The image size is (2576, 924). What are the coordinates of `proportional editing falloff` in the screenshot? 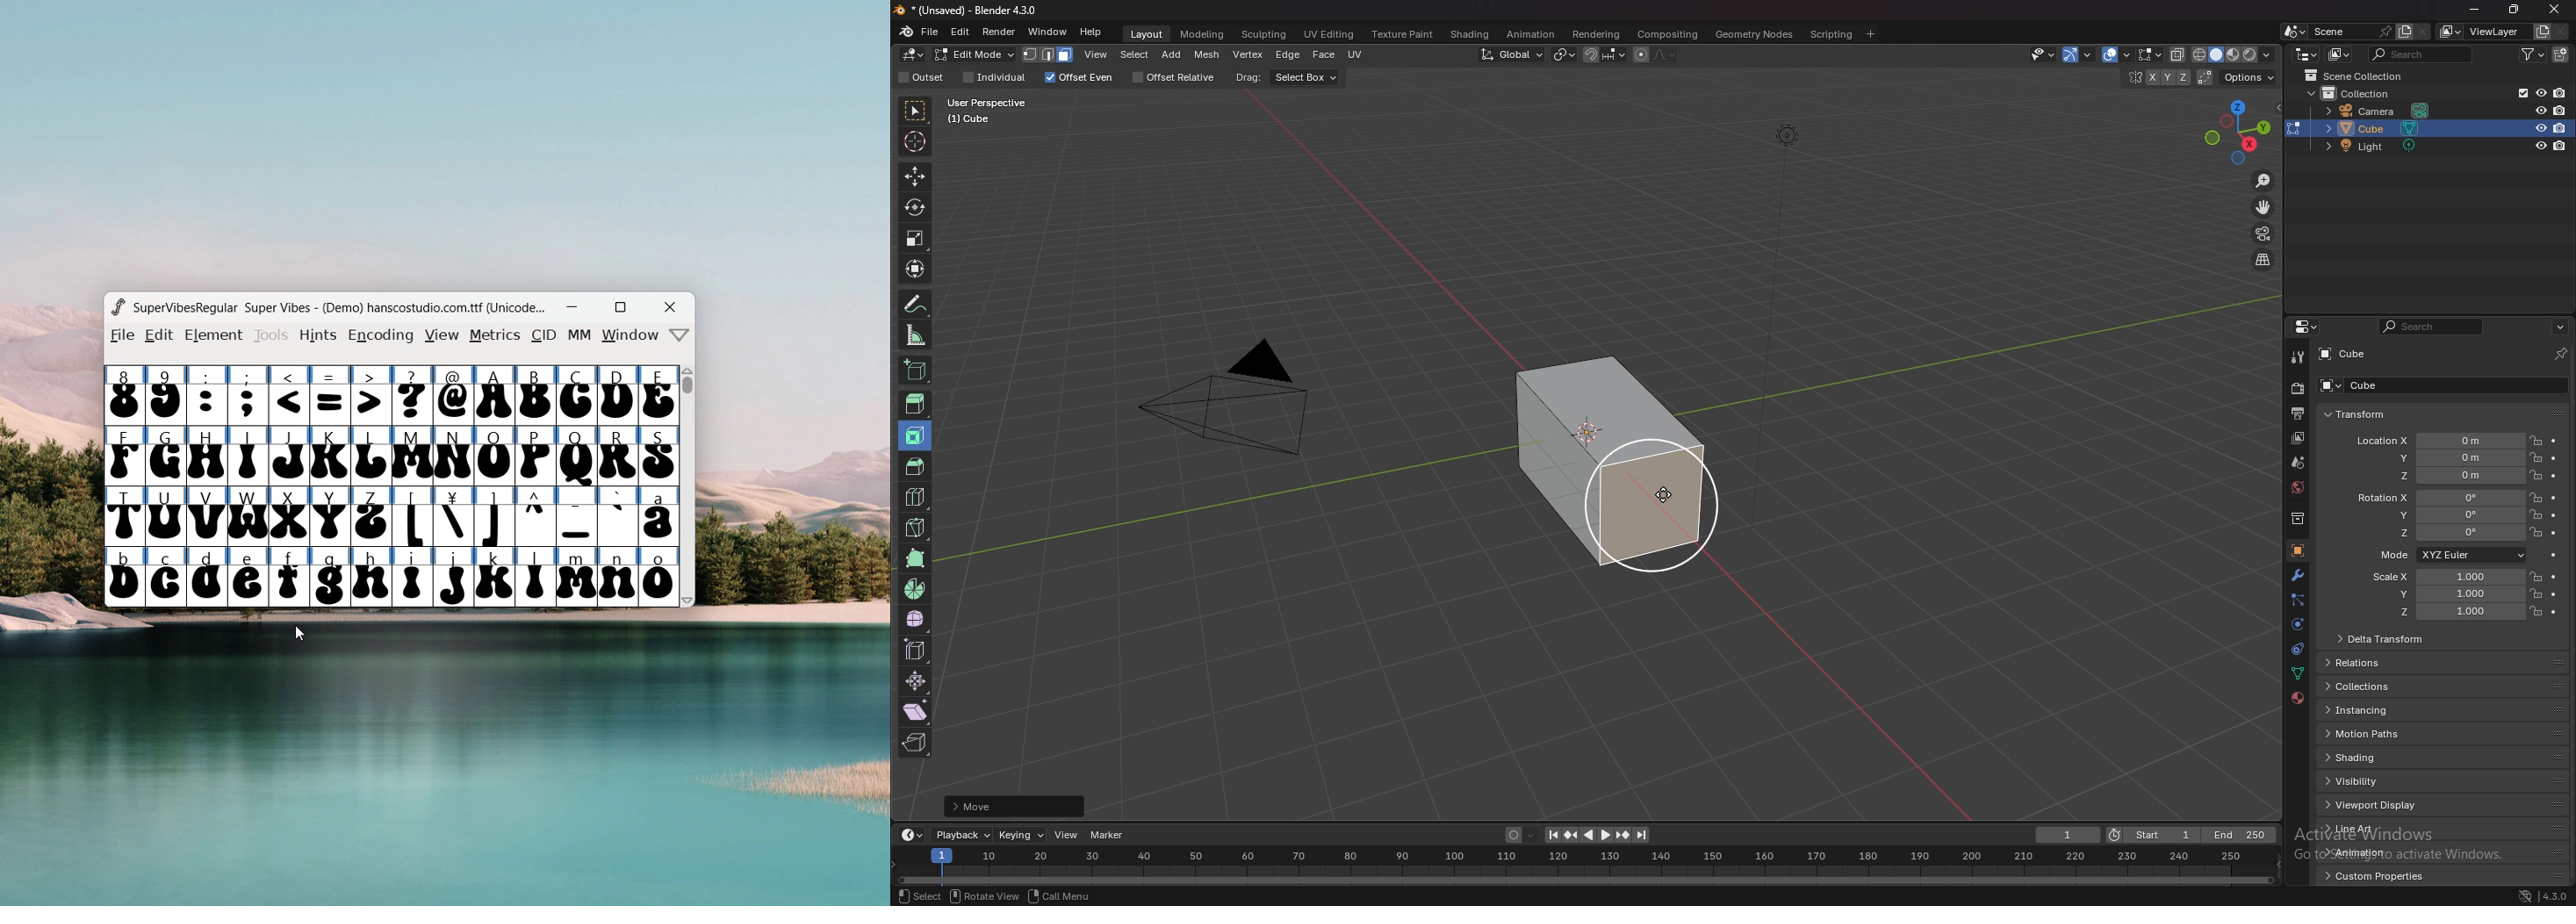 It's located at (1666, 54).